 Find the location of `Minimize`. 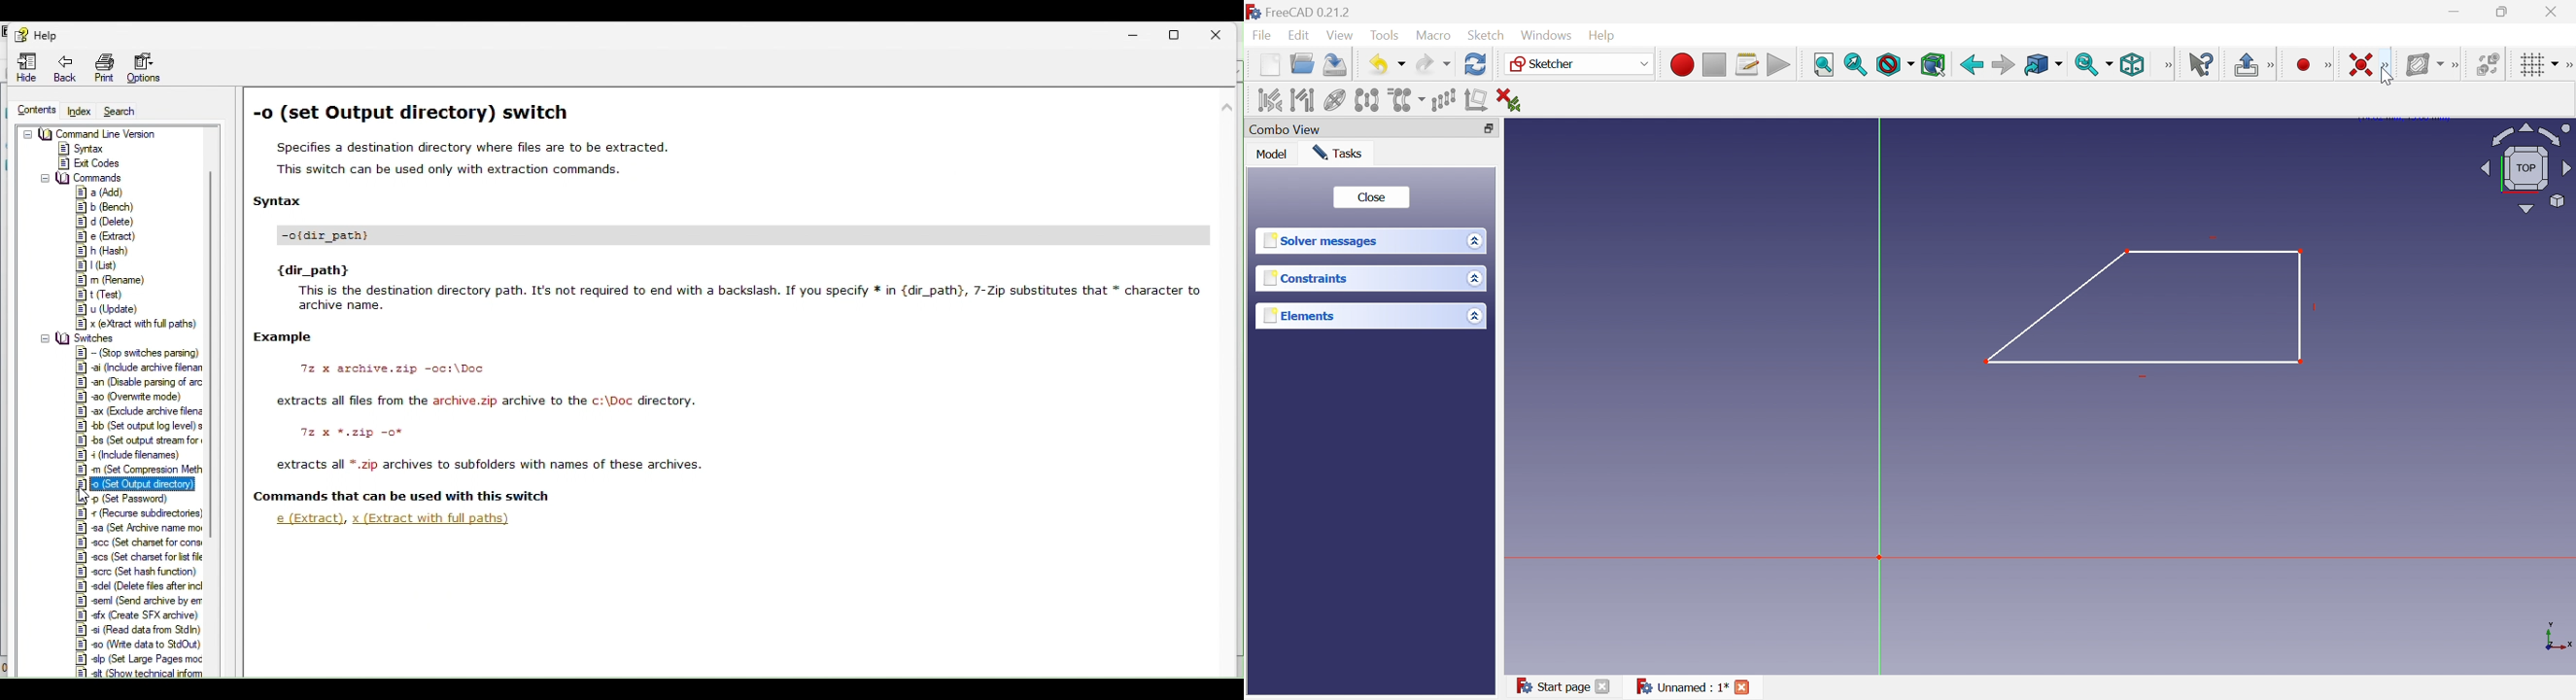

Minimize is located at coordinates (1143, 32).